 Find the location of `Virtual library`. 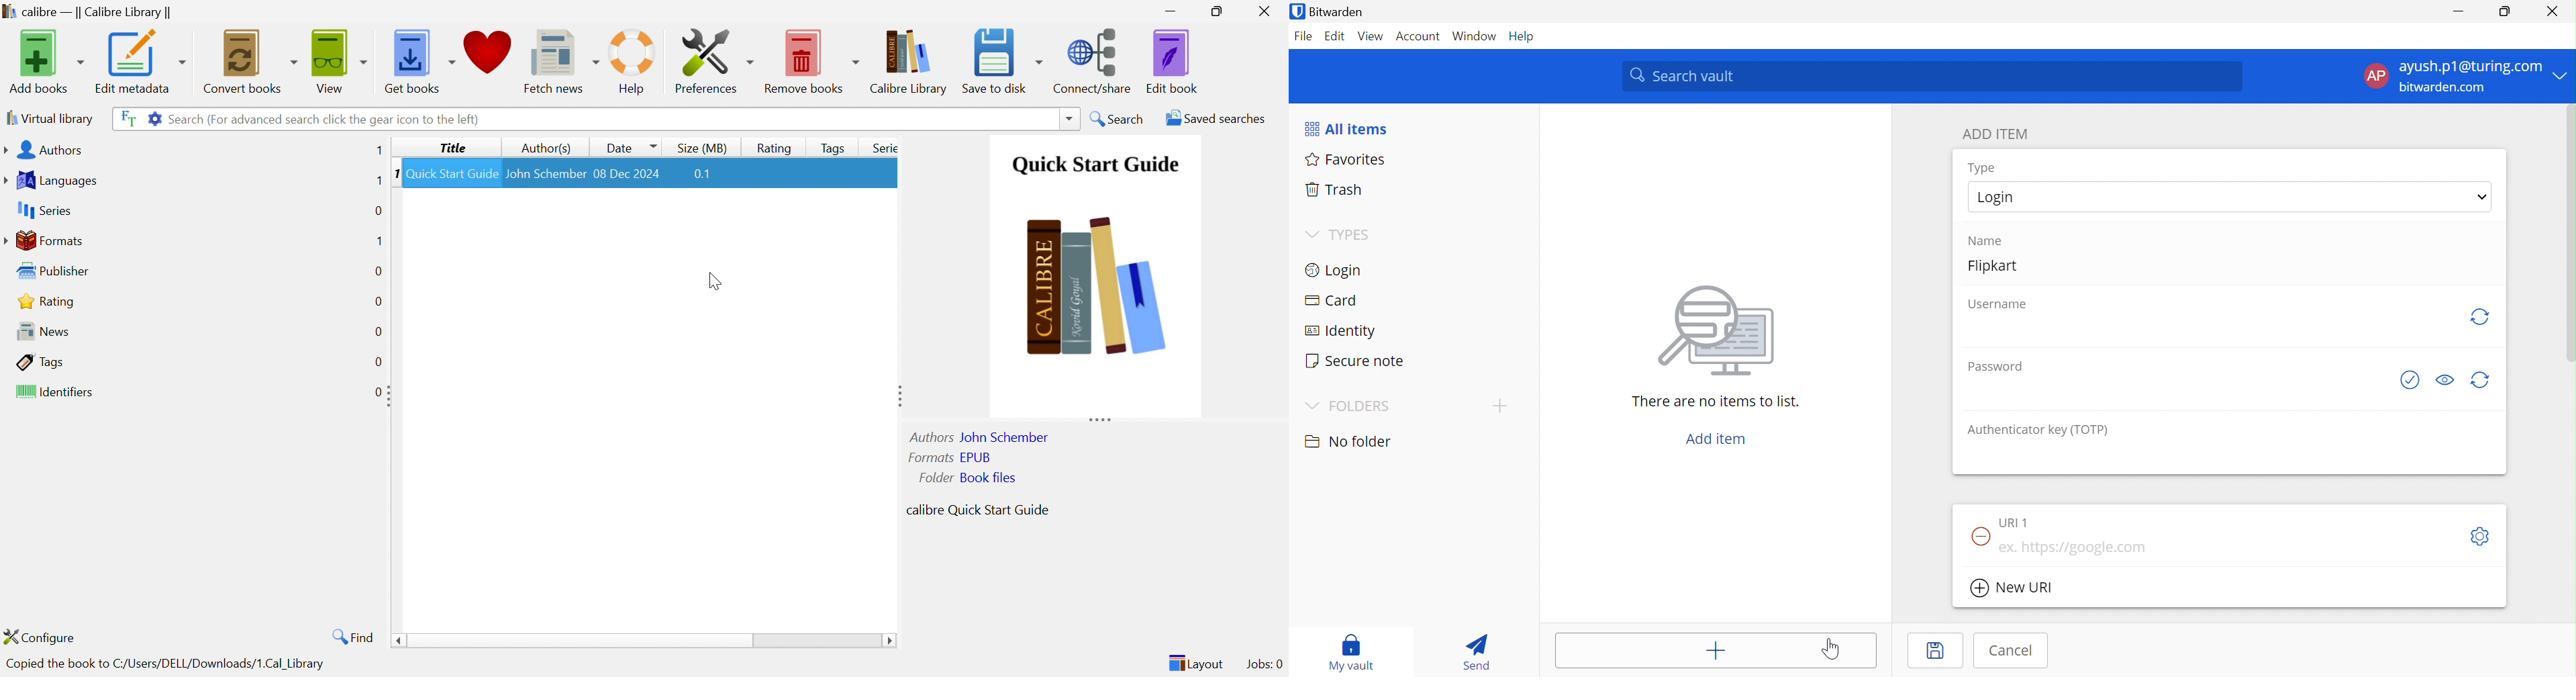

Virtual library is located at coordinates (50, 118).